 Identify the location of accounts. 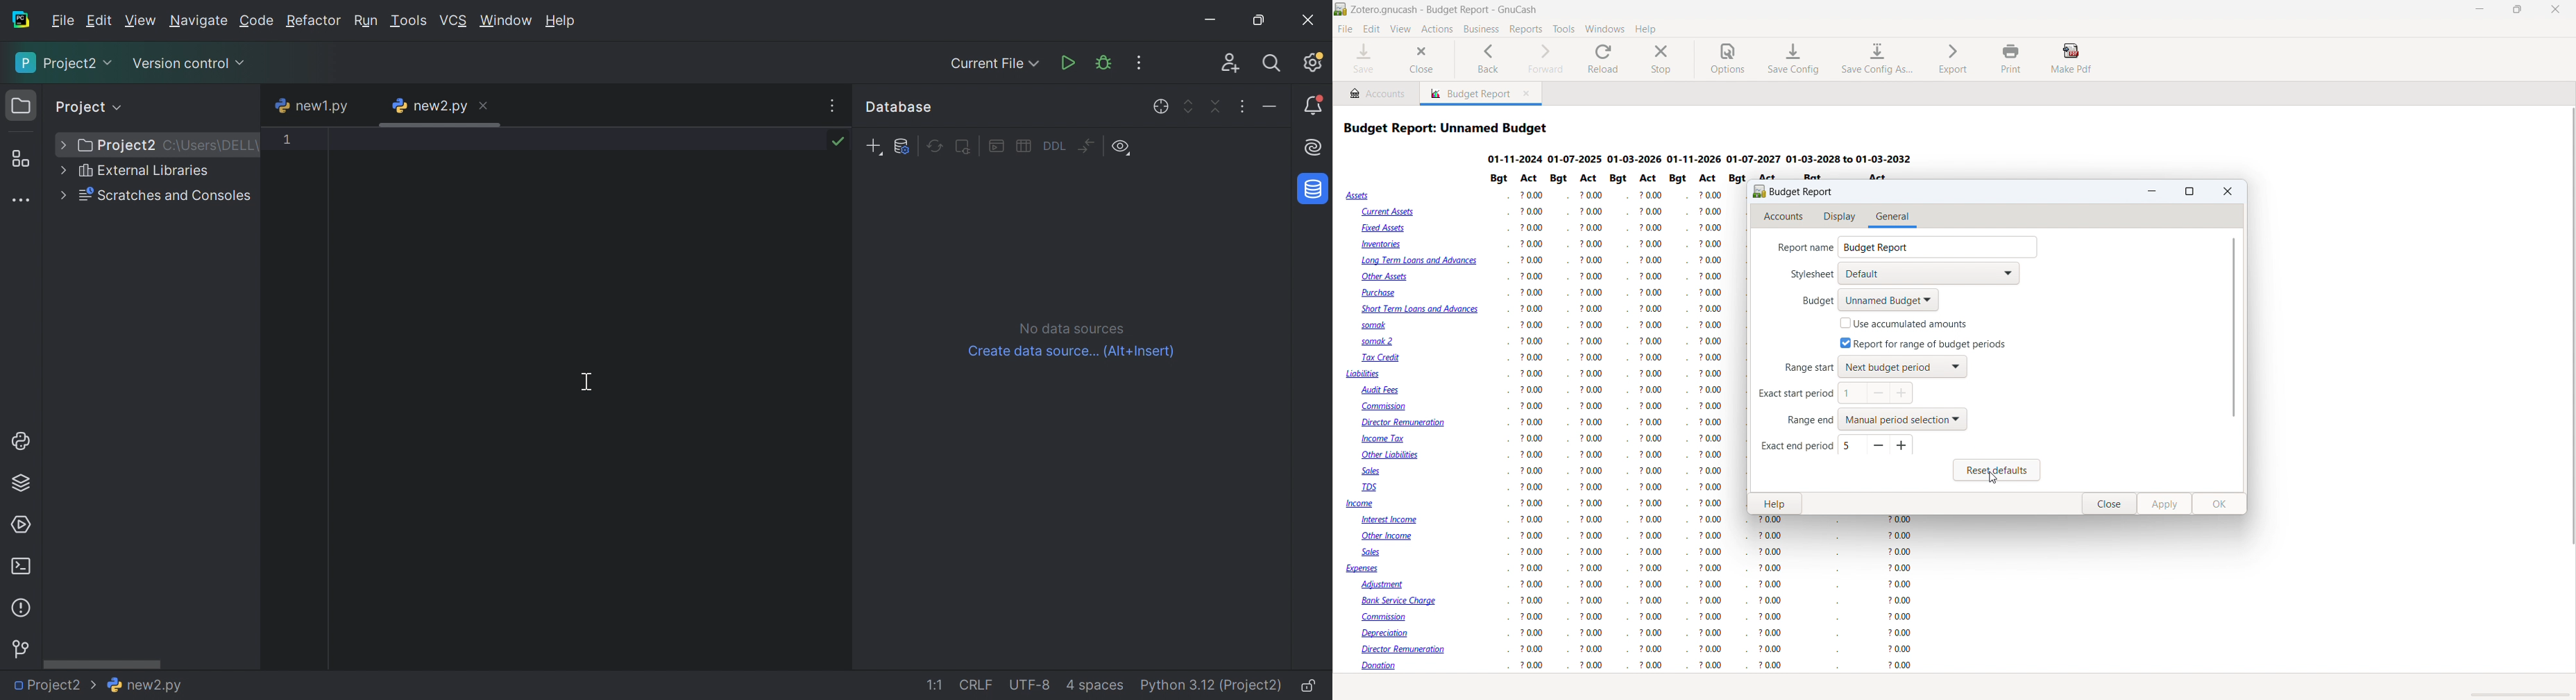
(1785, 217).